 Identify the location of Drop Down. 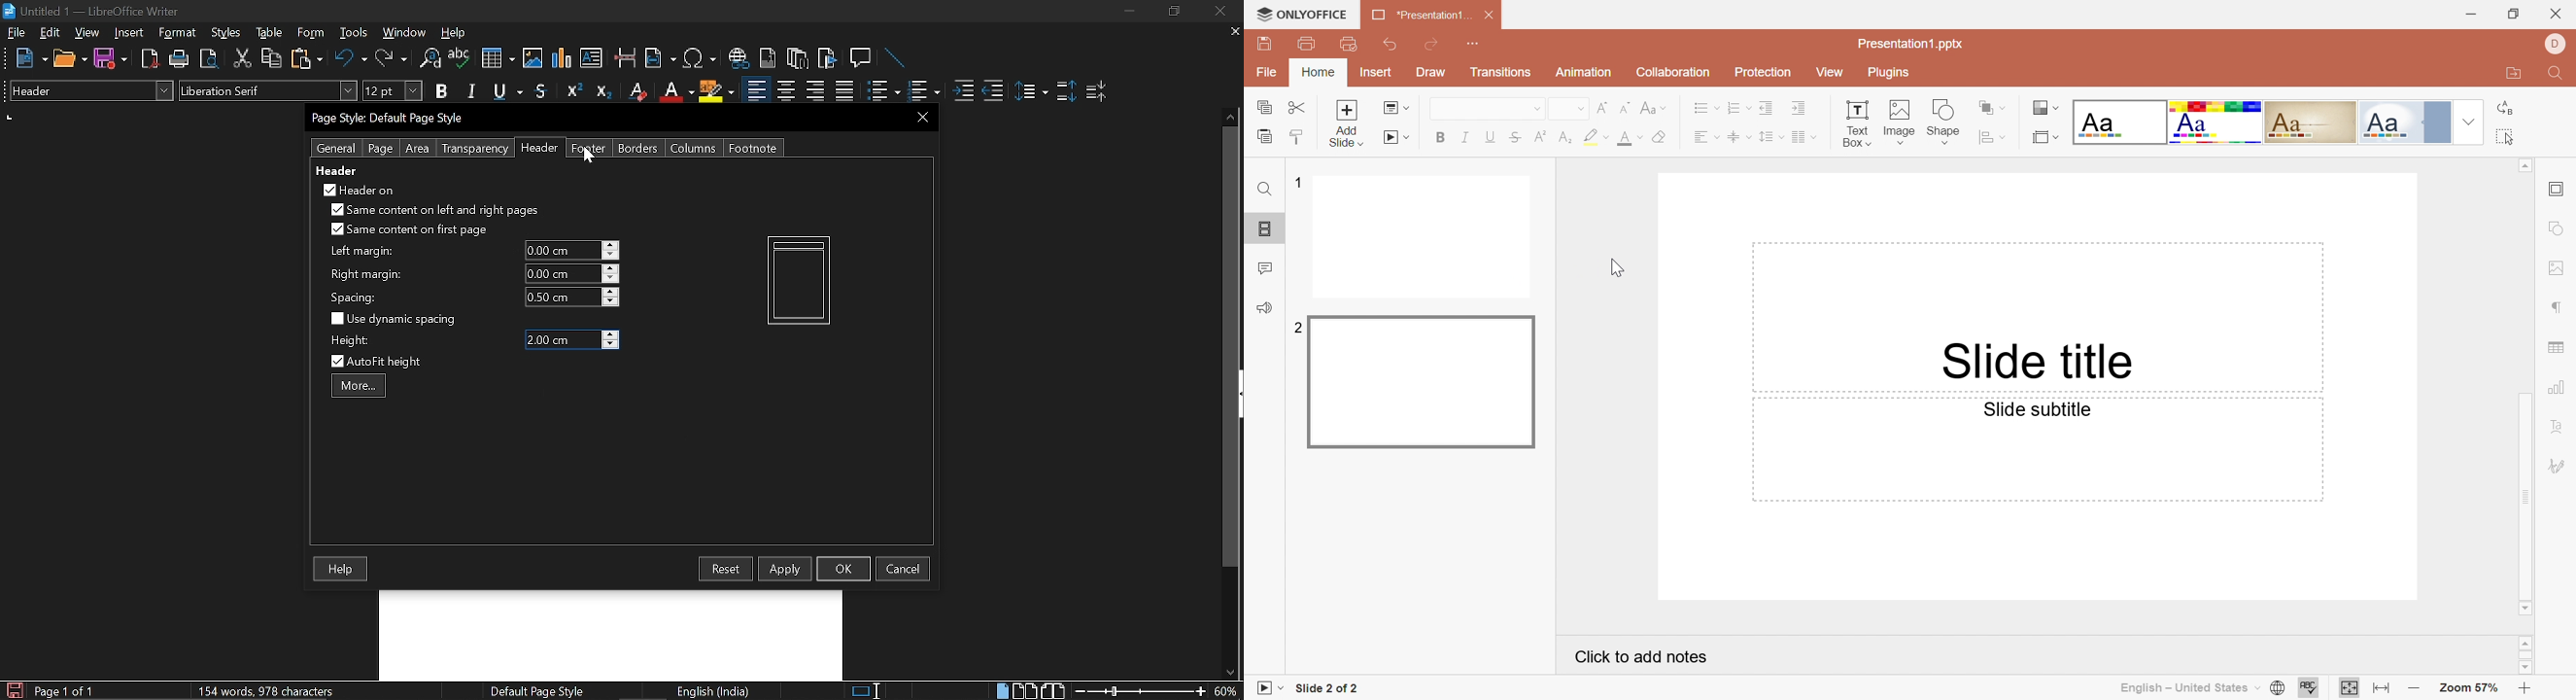
(1407, 138).